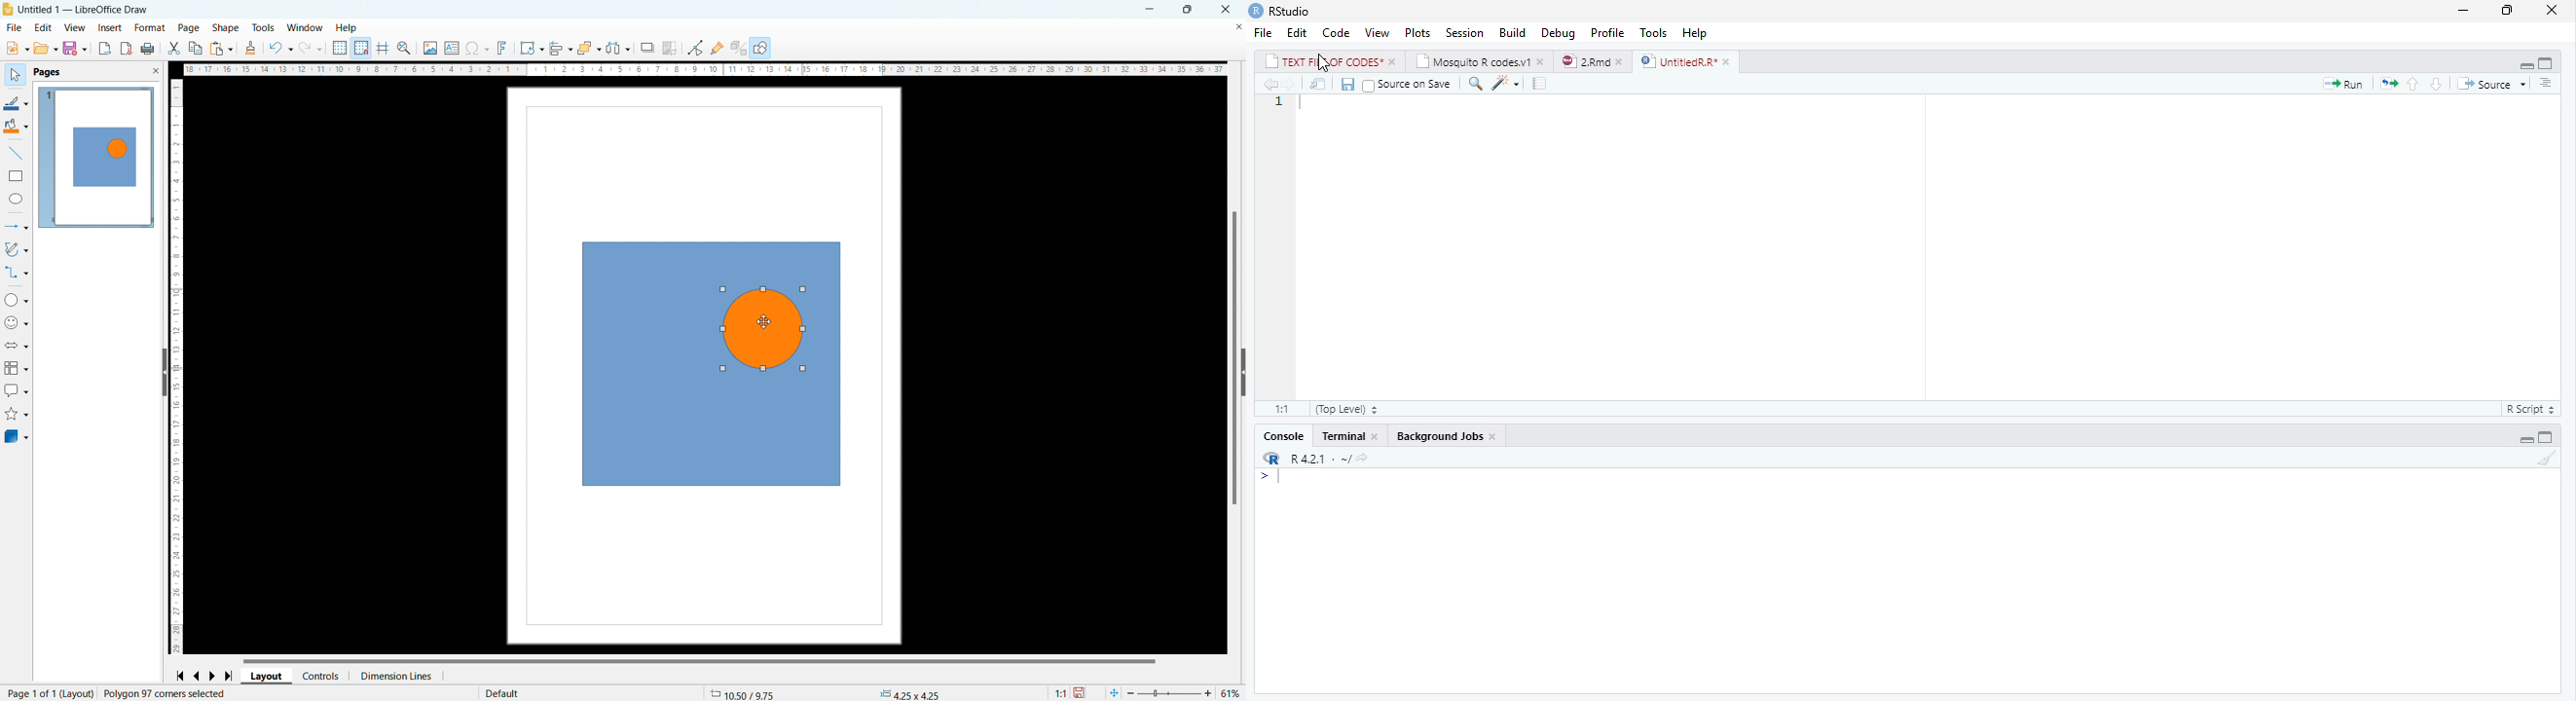  I want to click on vertical scrollbar, so click(1234, 358).